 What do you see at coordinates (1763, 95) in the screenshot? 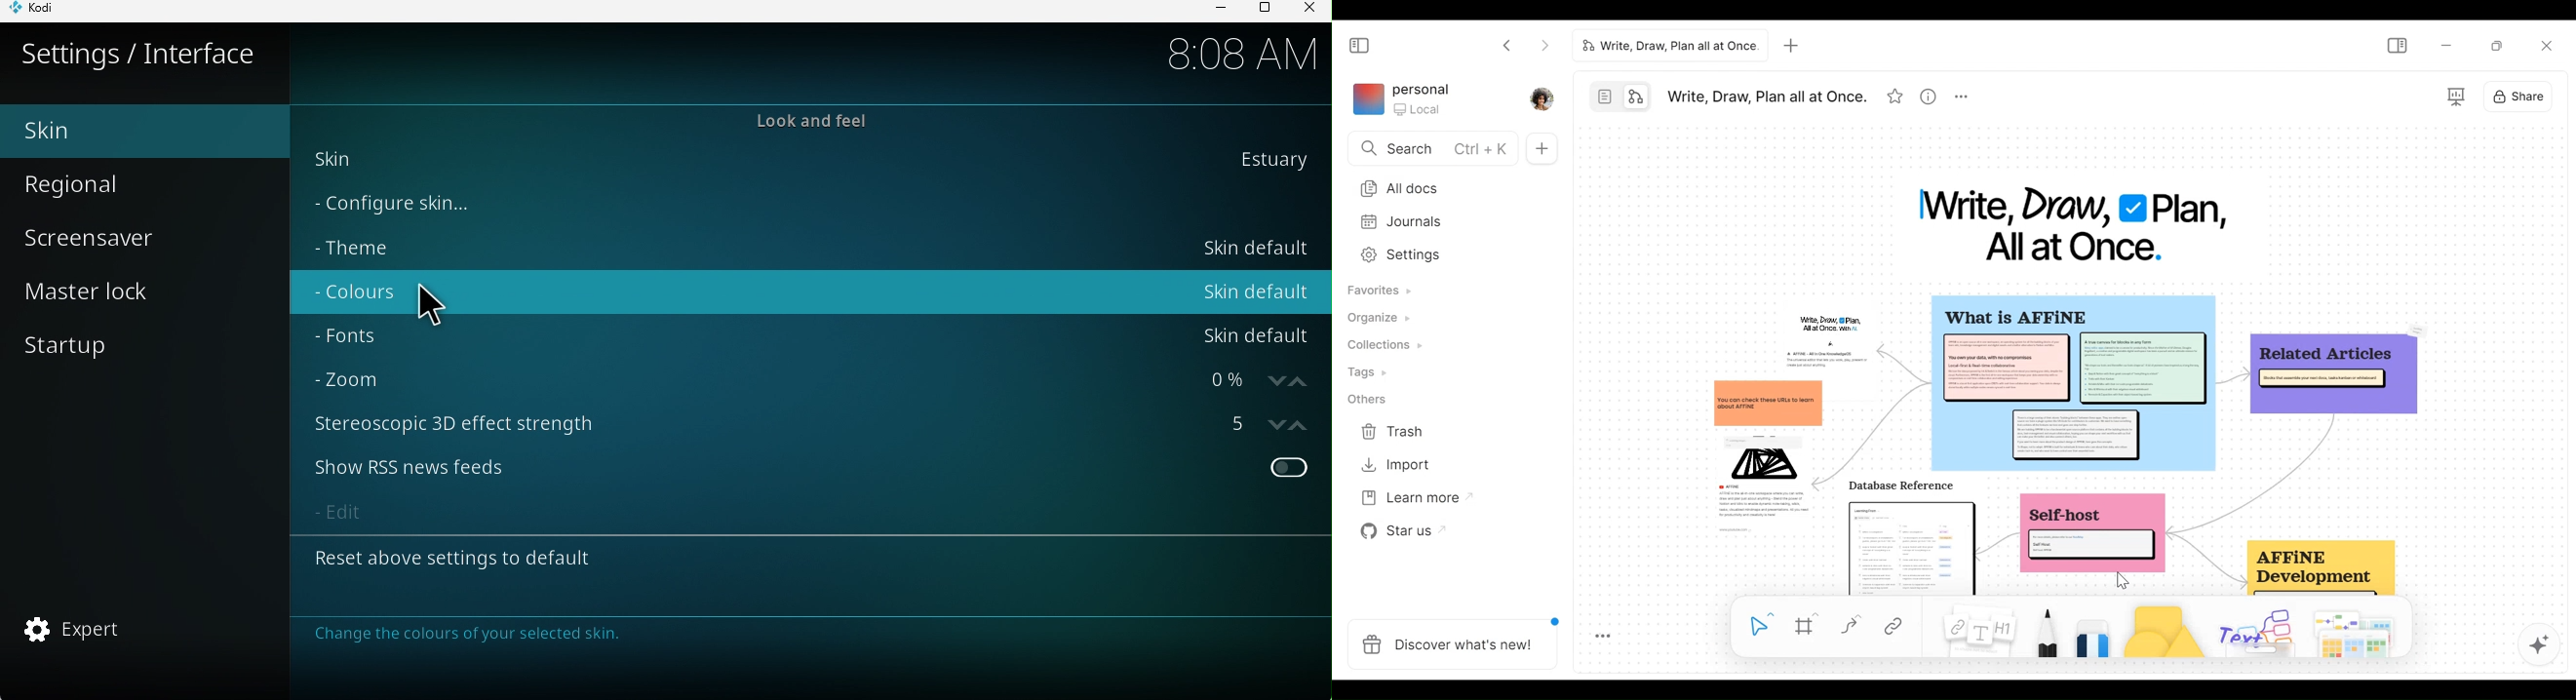
I see `Write, Draw, Plan all at Once.` at bounding box center [1763, 95].